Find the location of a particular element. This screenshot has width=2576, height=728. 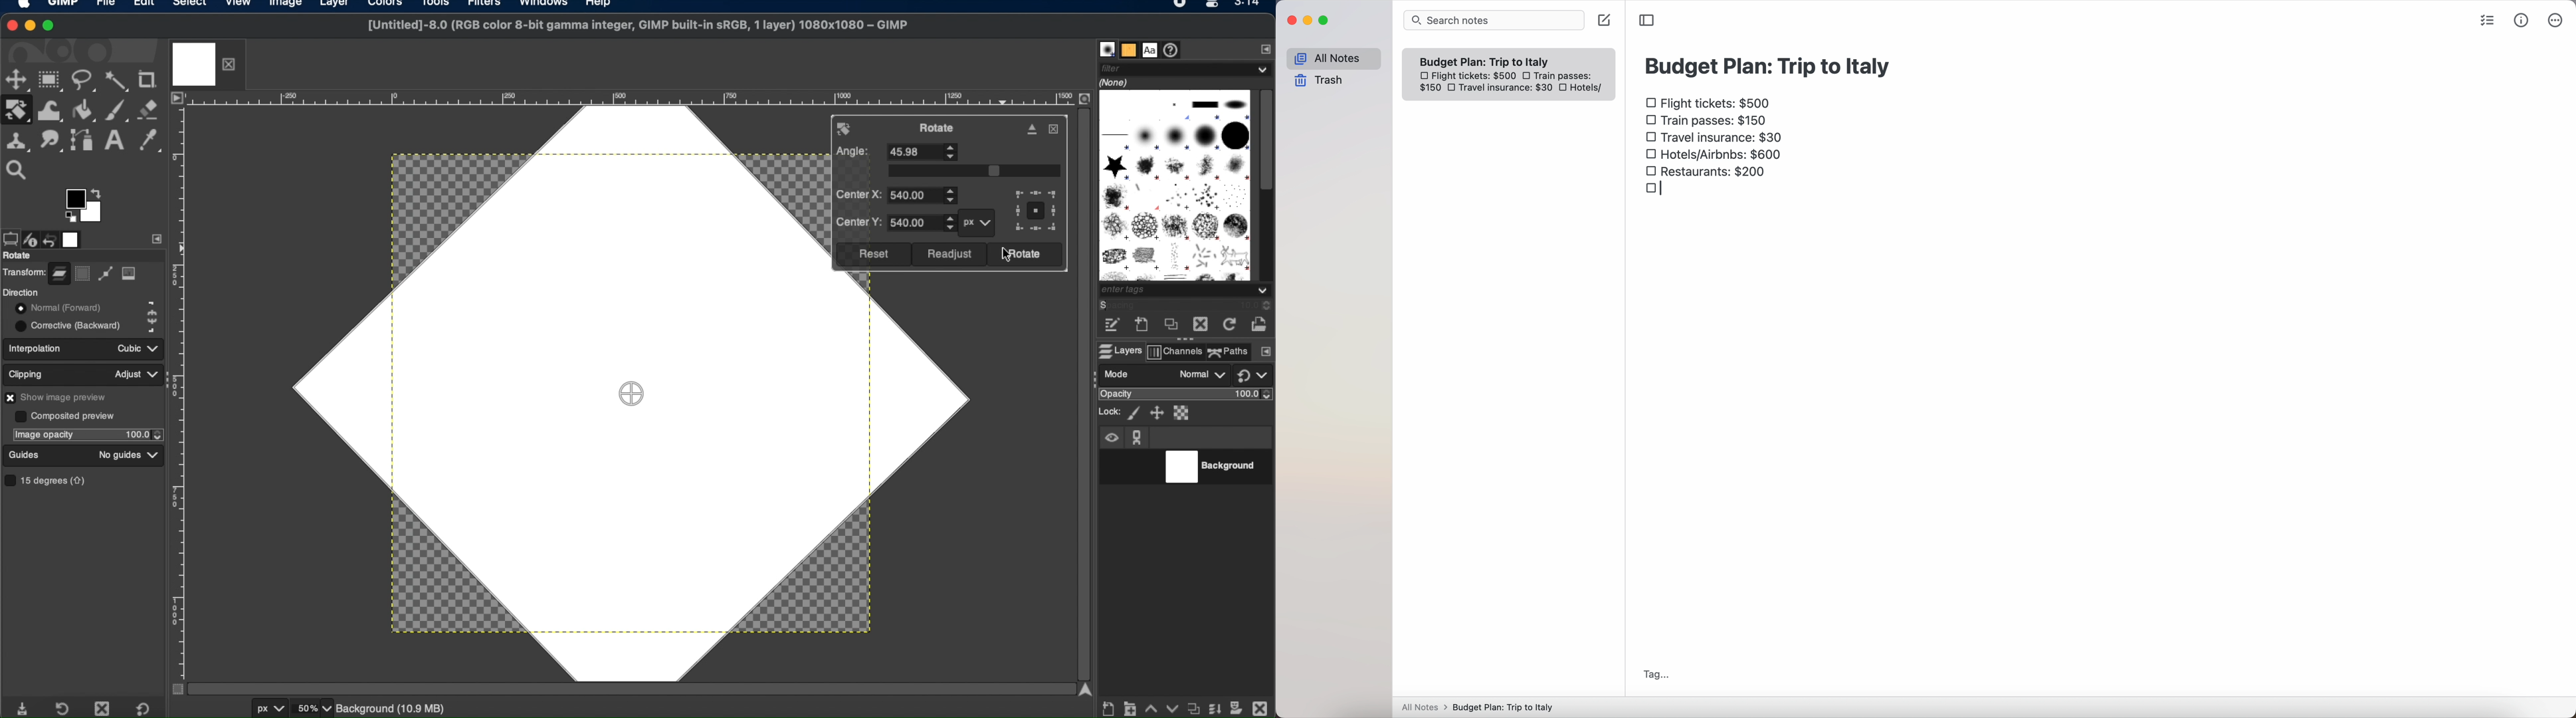

fuzzy select tool is located at coordinates (118, 82).